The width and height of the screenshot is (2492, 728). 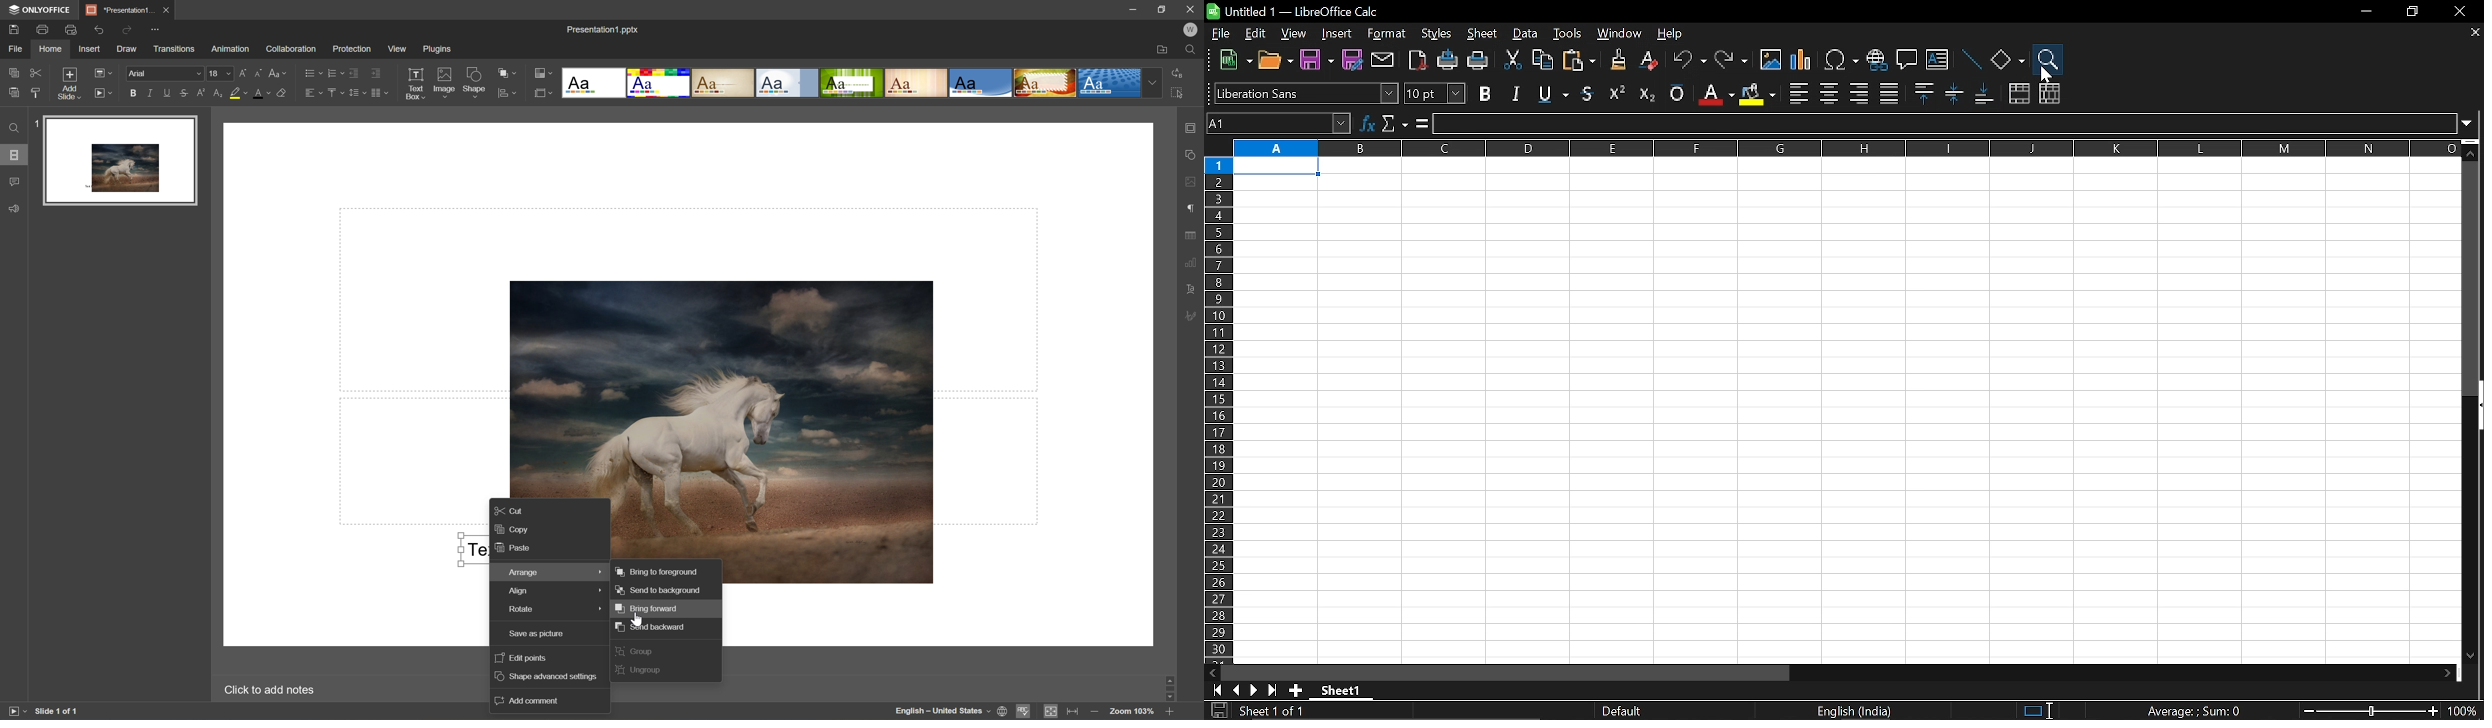 I want to click on Print file, so click(x=43, y=28).